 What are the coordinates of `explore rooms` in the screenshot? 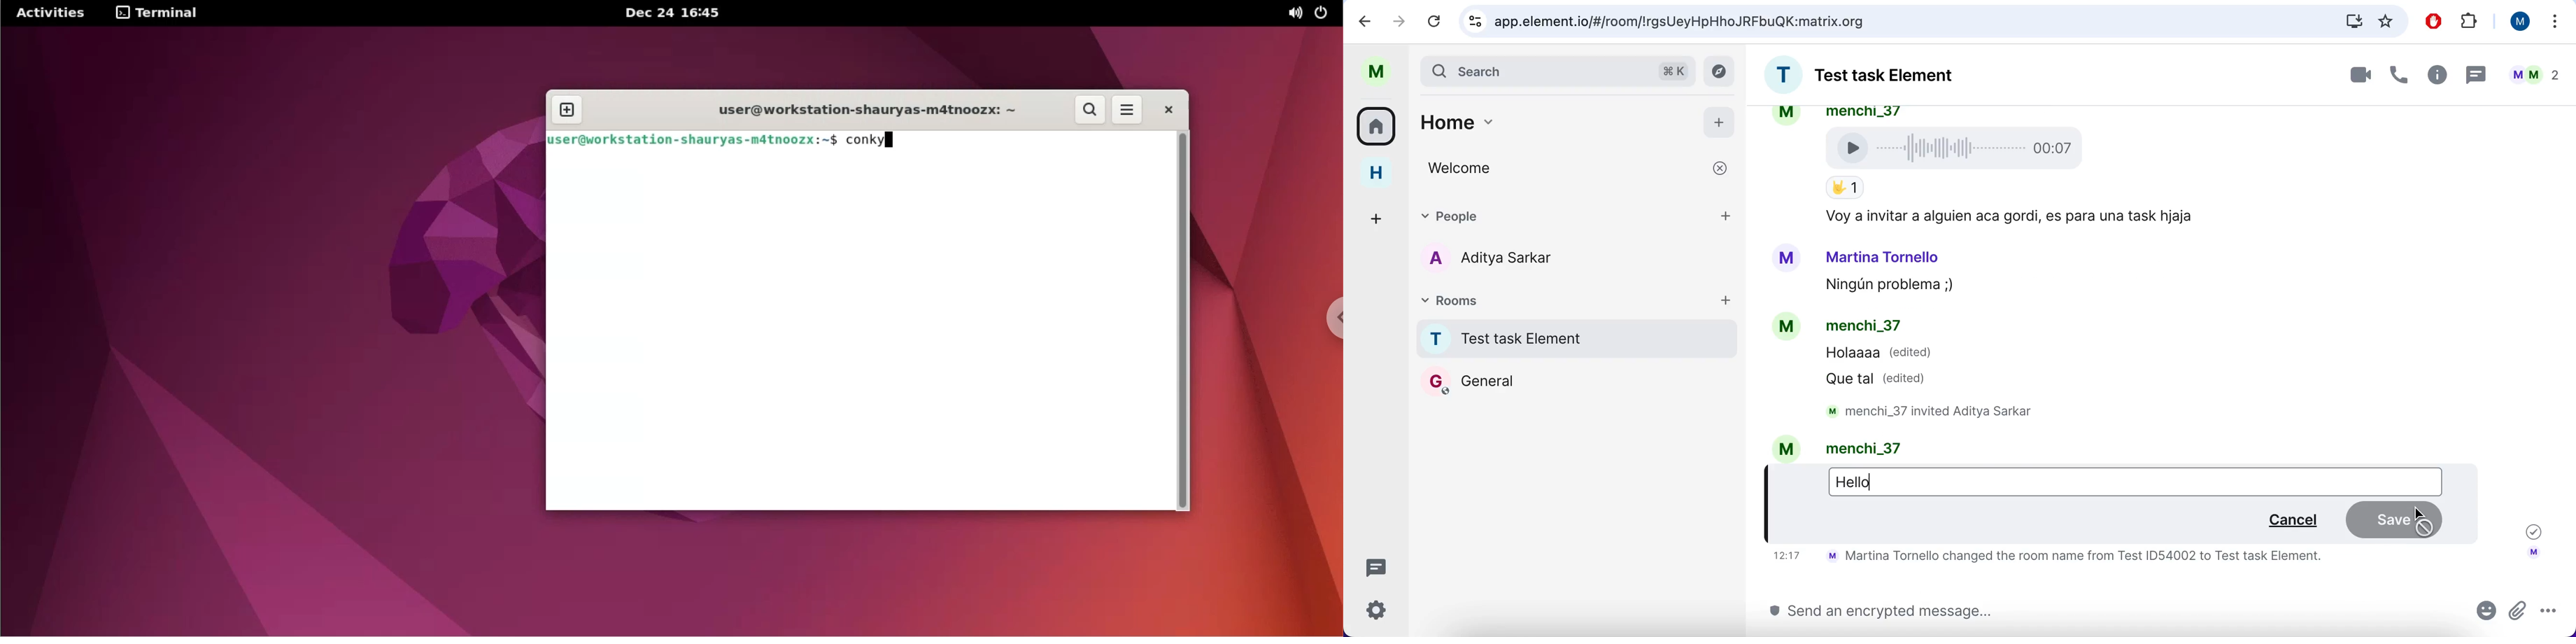 It's located at (1722, 71).